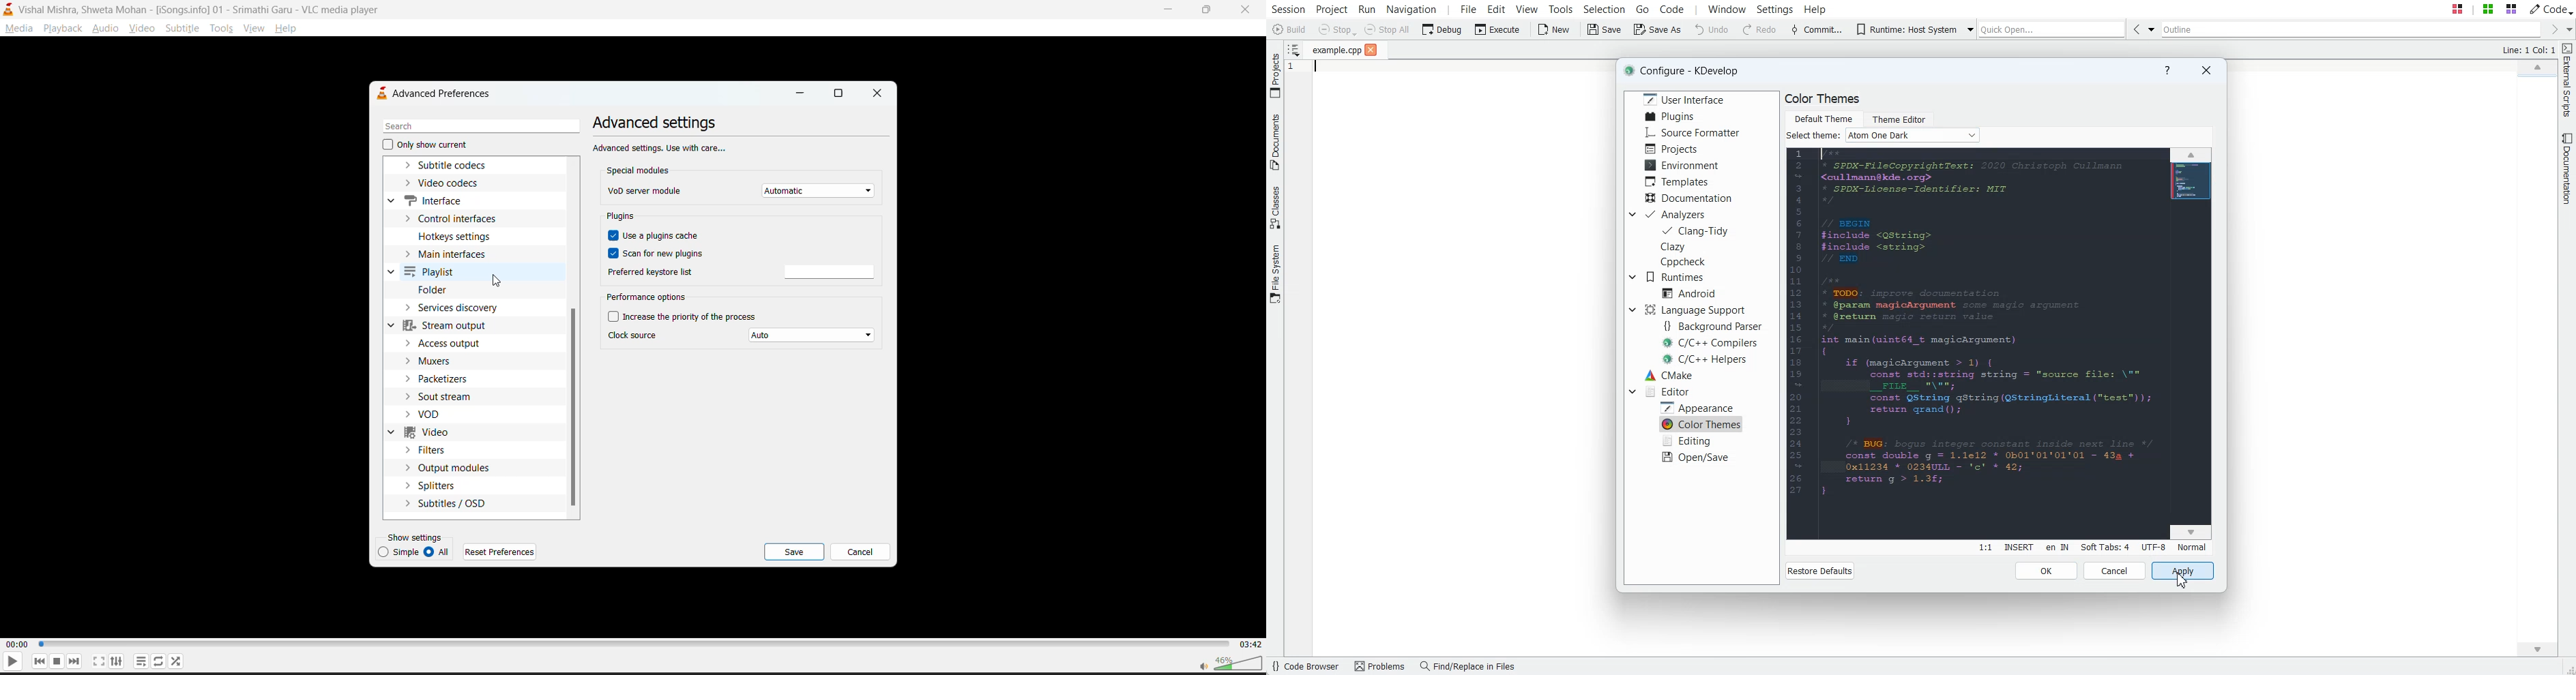 This screenshot has height=700, width=2576. Describe the element at coordinates (218, 29) in the screenshot. I see `tools` at that location.